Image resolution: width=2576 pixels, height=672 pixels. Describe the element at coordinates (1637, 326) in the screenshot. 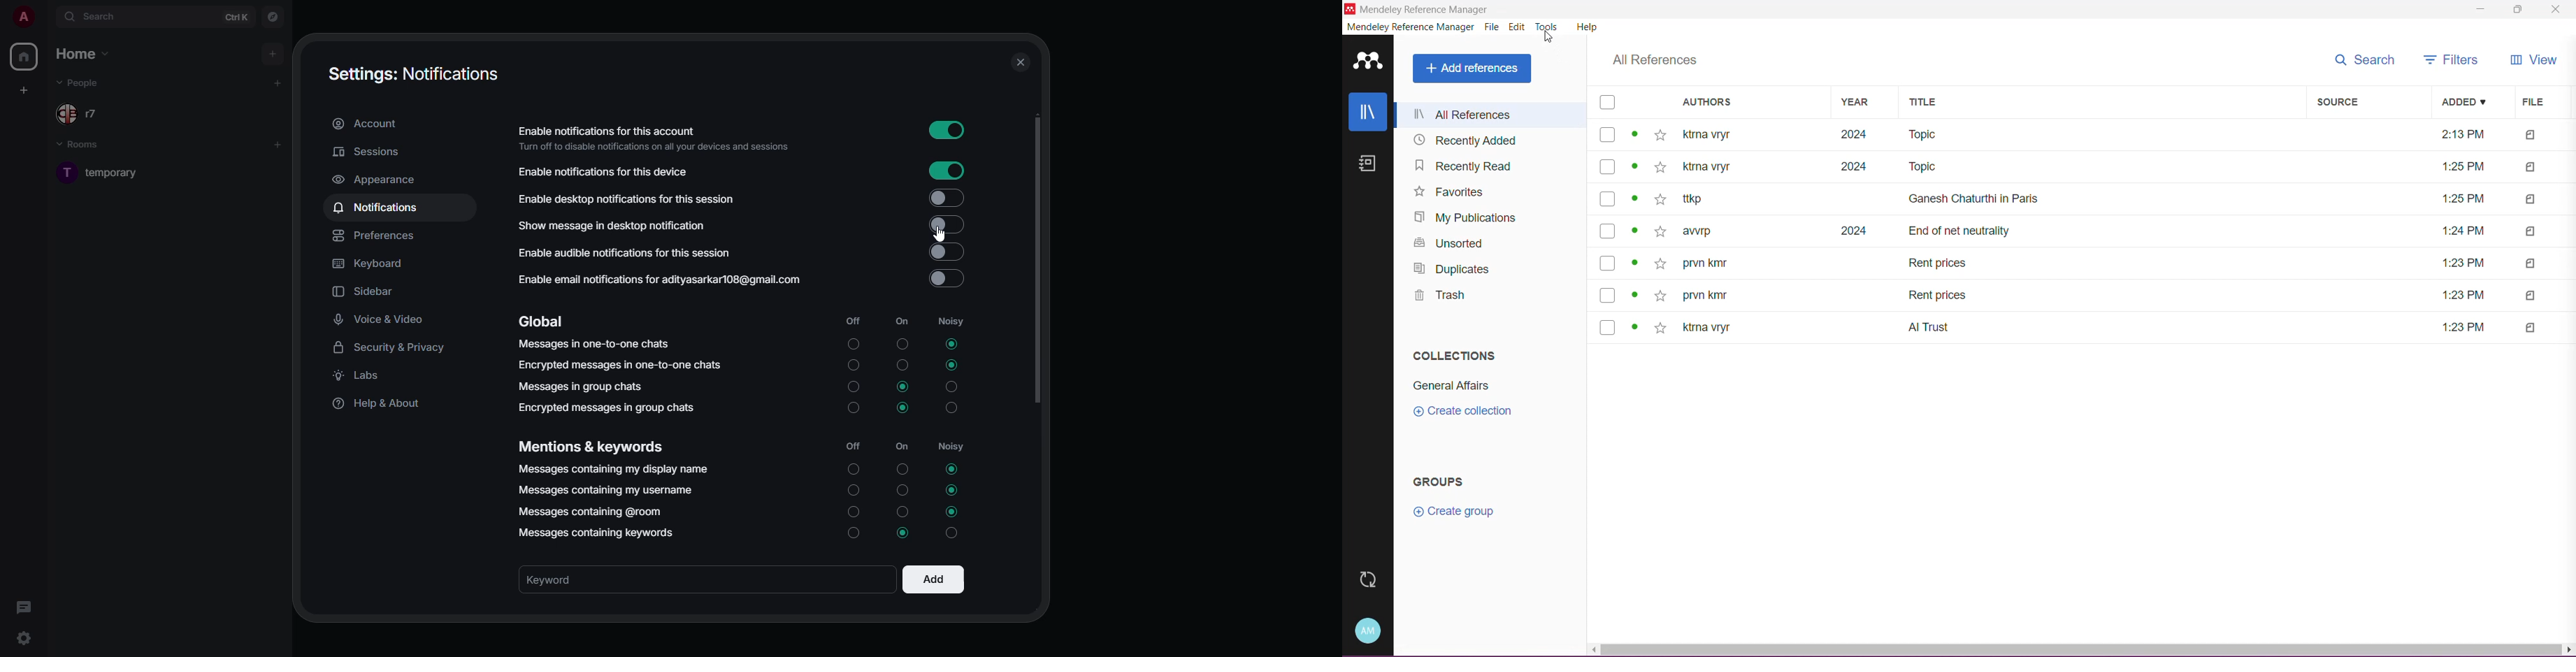

I see `read` at that location.